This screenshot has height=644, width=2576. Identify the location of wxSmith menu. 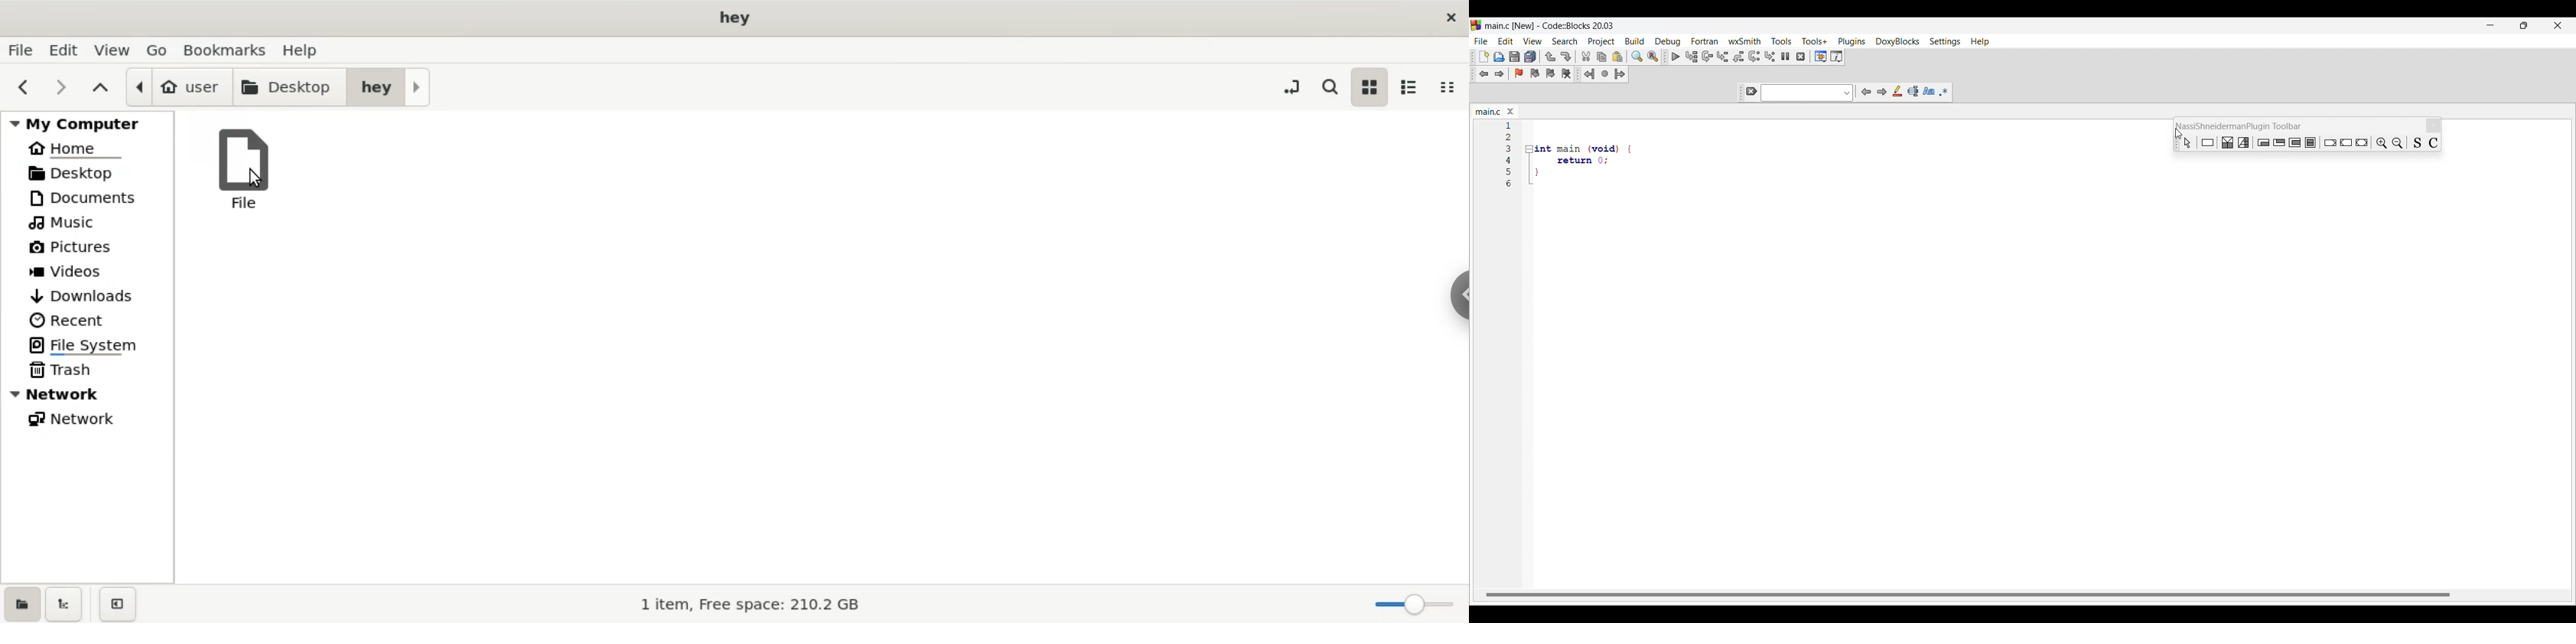
(1745, 41).